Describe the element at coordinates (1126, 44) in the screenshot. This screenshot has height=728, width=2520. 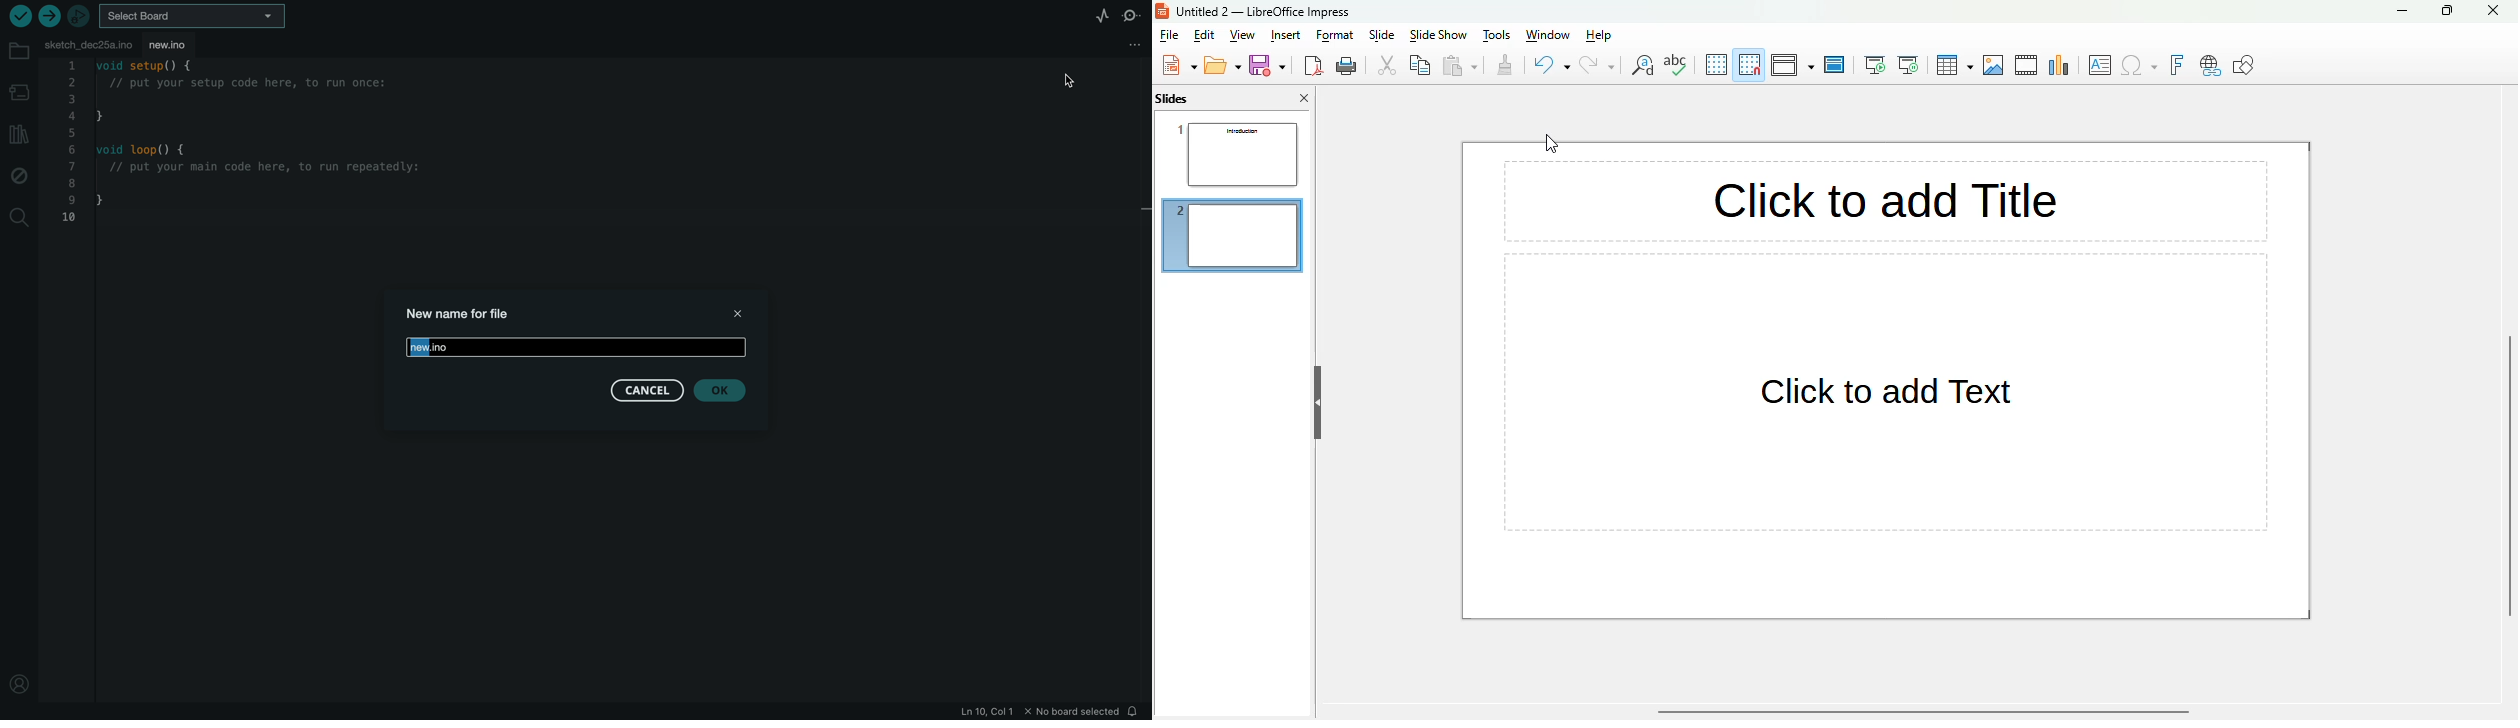
I see `file setting` at that location.